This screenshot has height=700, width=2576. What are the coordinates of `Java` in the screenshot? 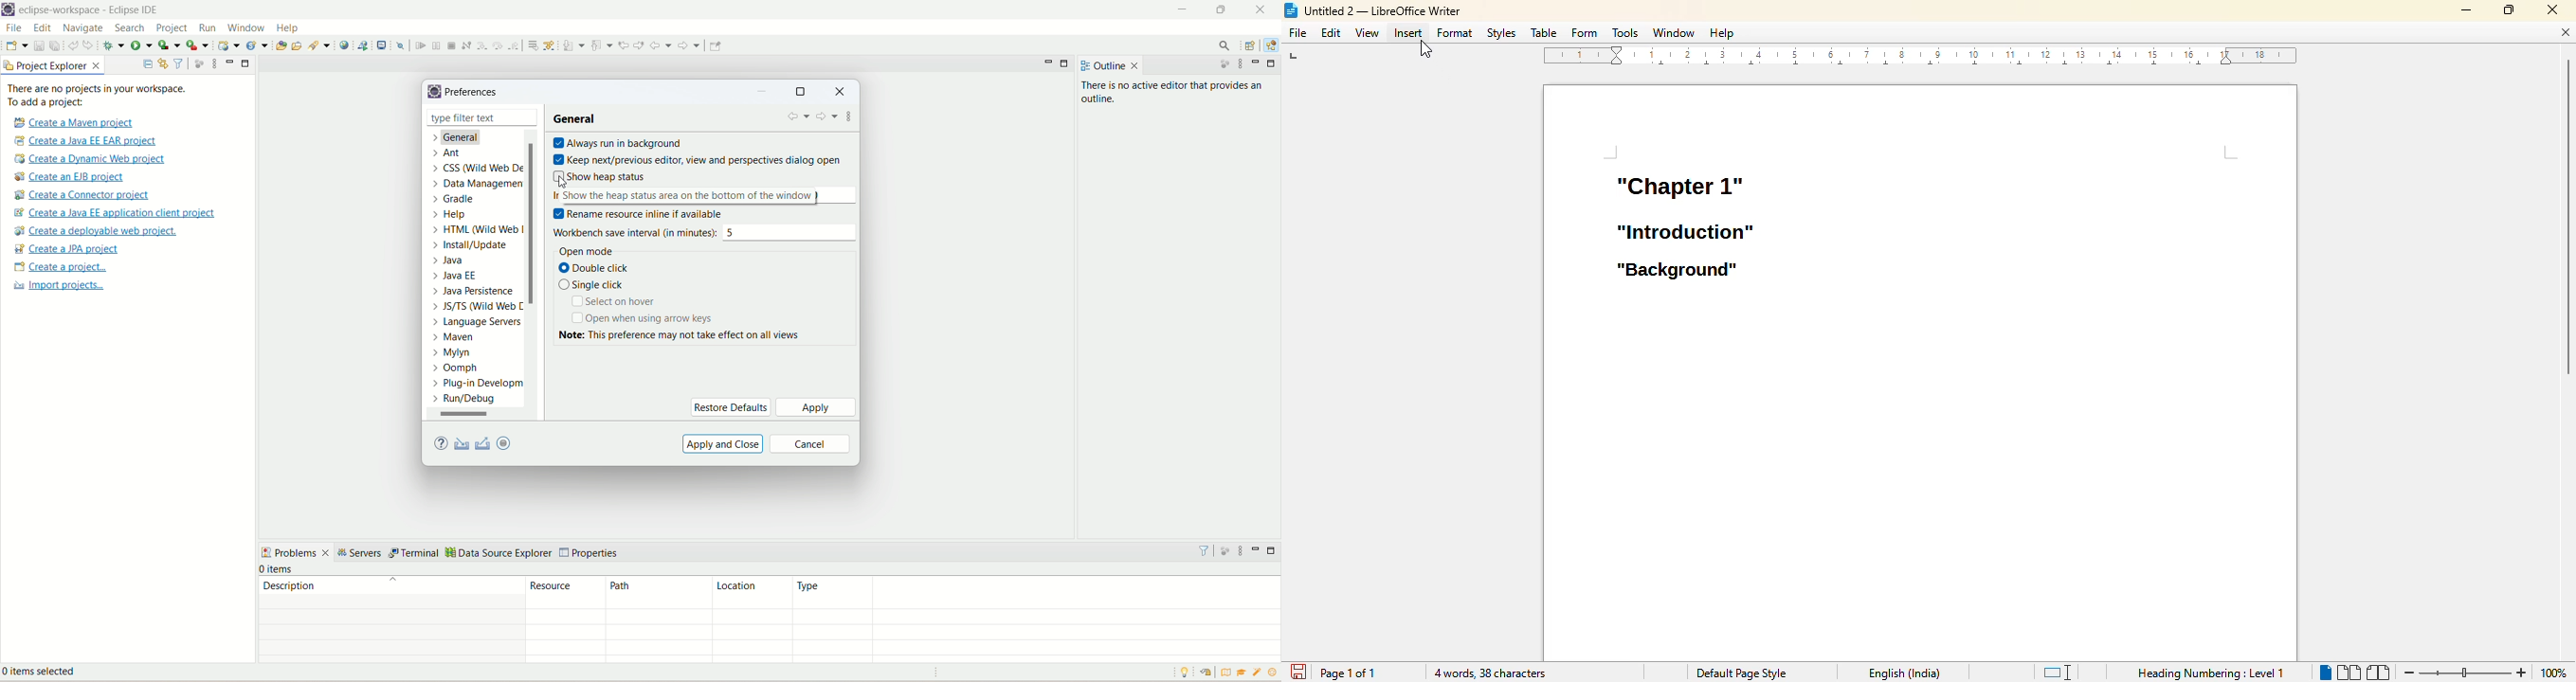 It's located at (453, 262).